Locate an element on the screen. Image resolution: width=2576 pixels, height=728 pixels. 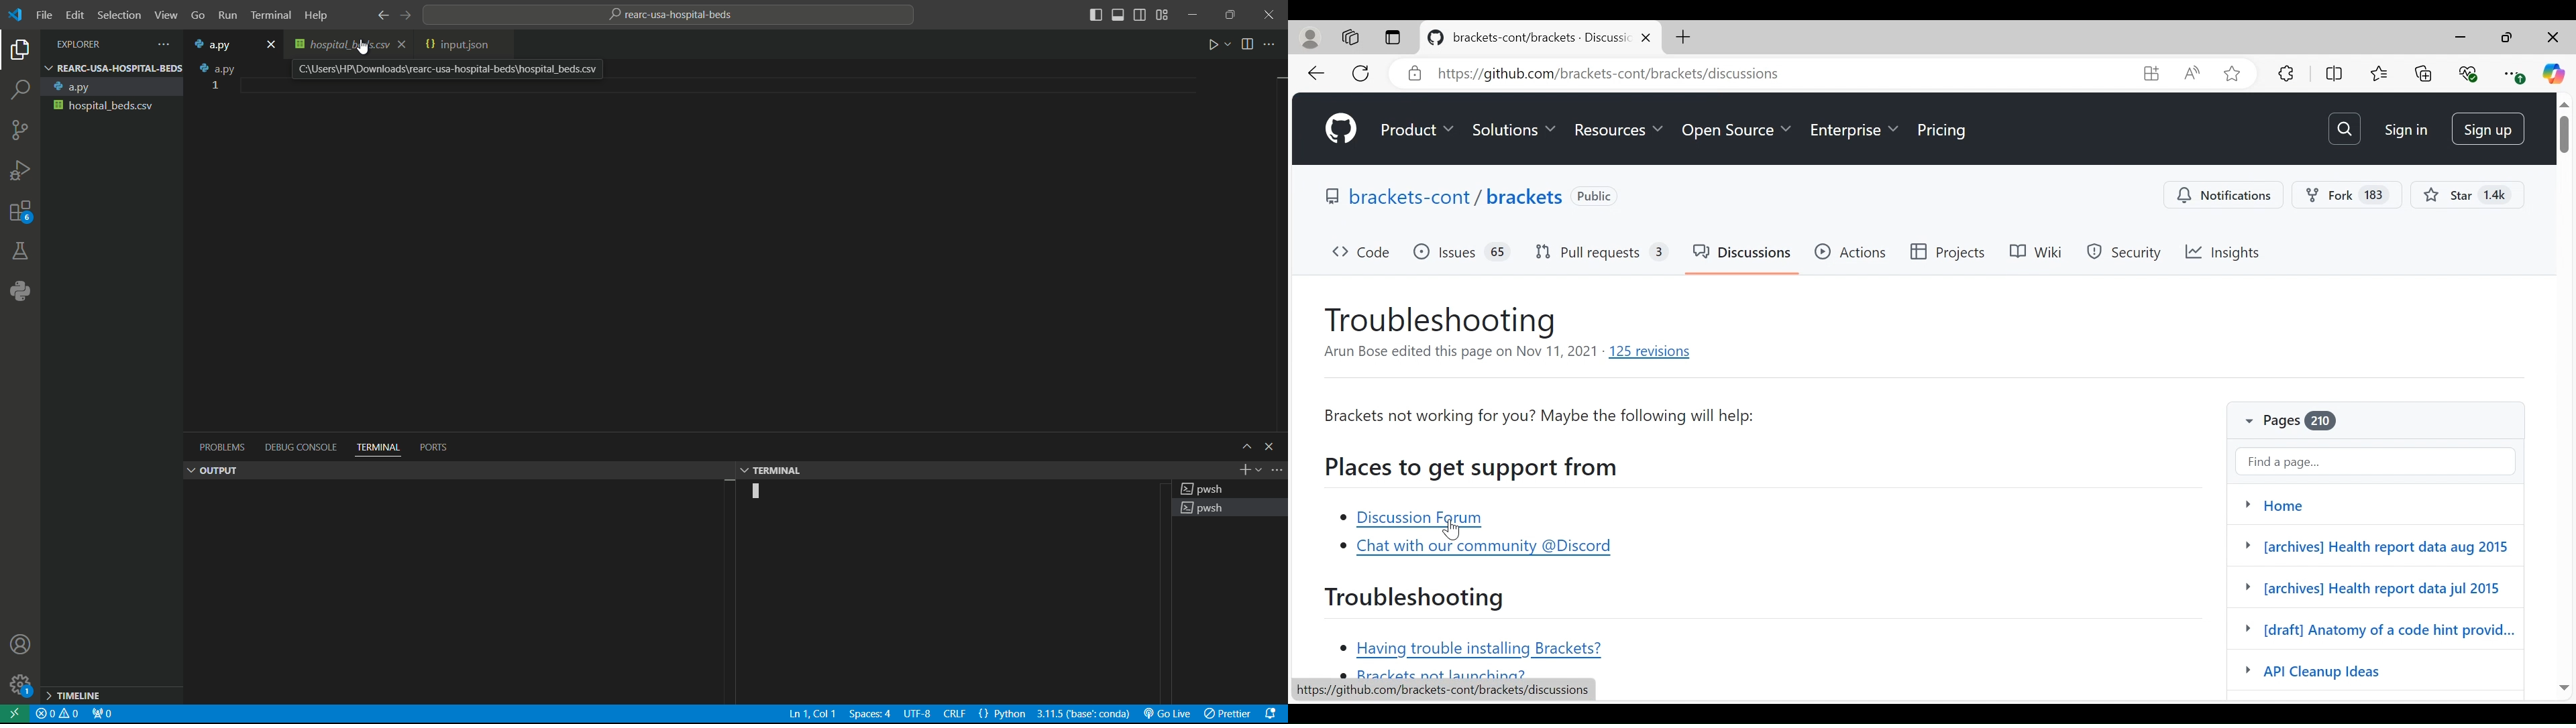
Brackets not working for you? Maybe the following will help is located at coordinates (1539, 417).